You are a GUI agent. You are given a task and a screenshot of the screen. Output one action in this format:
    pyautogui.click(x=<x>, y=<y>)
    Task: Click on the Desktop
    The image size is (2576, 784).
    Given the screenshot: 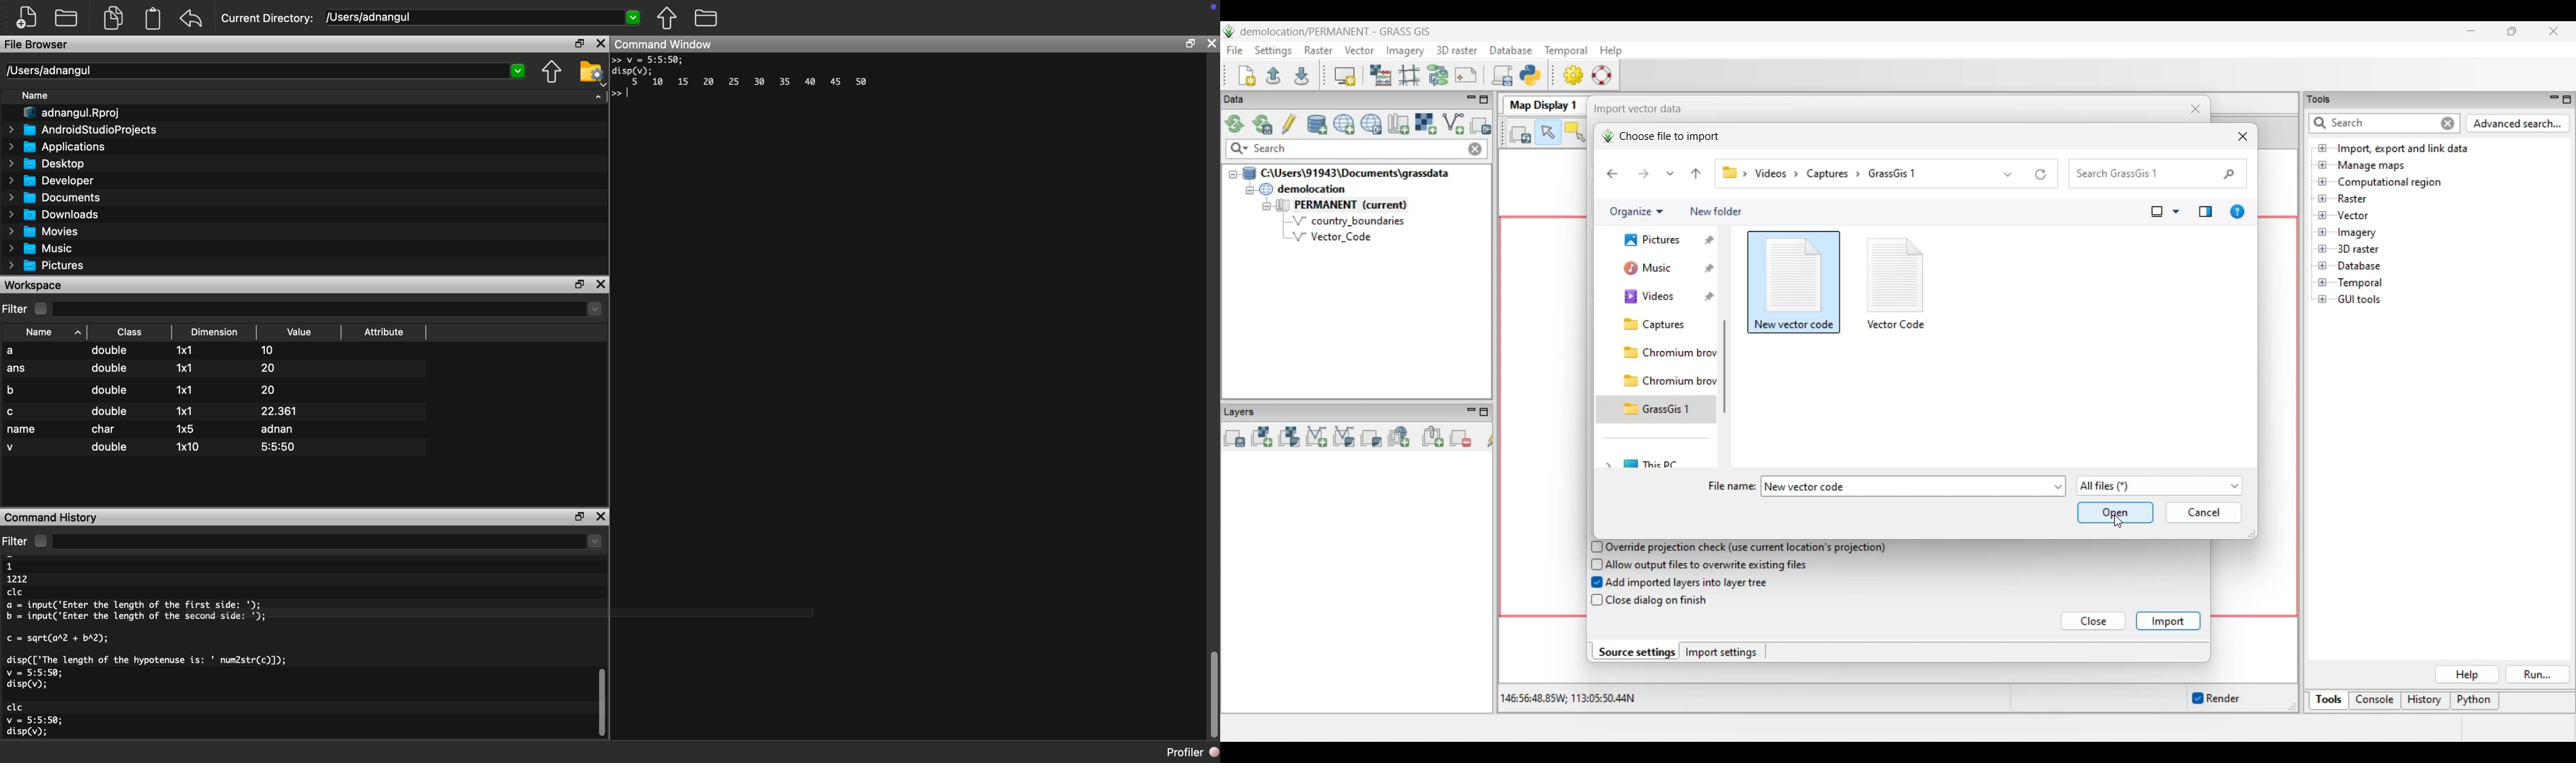 What is the action you would take?
    pyautogui.click(x=45, y=164)
    